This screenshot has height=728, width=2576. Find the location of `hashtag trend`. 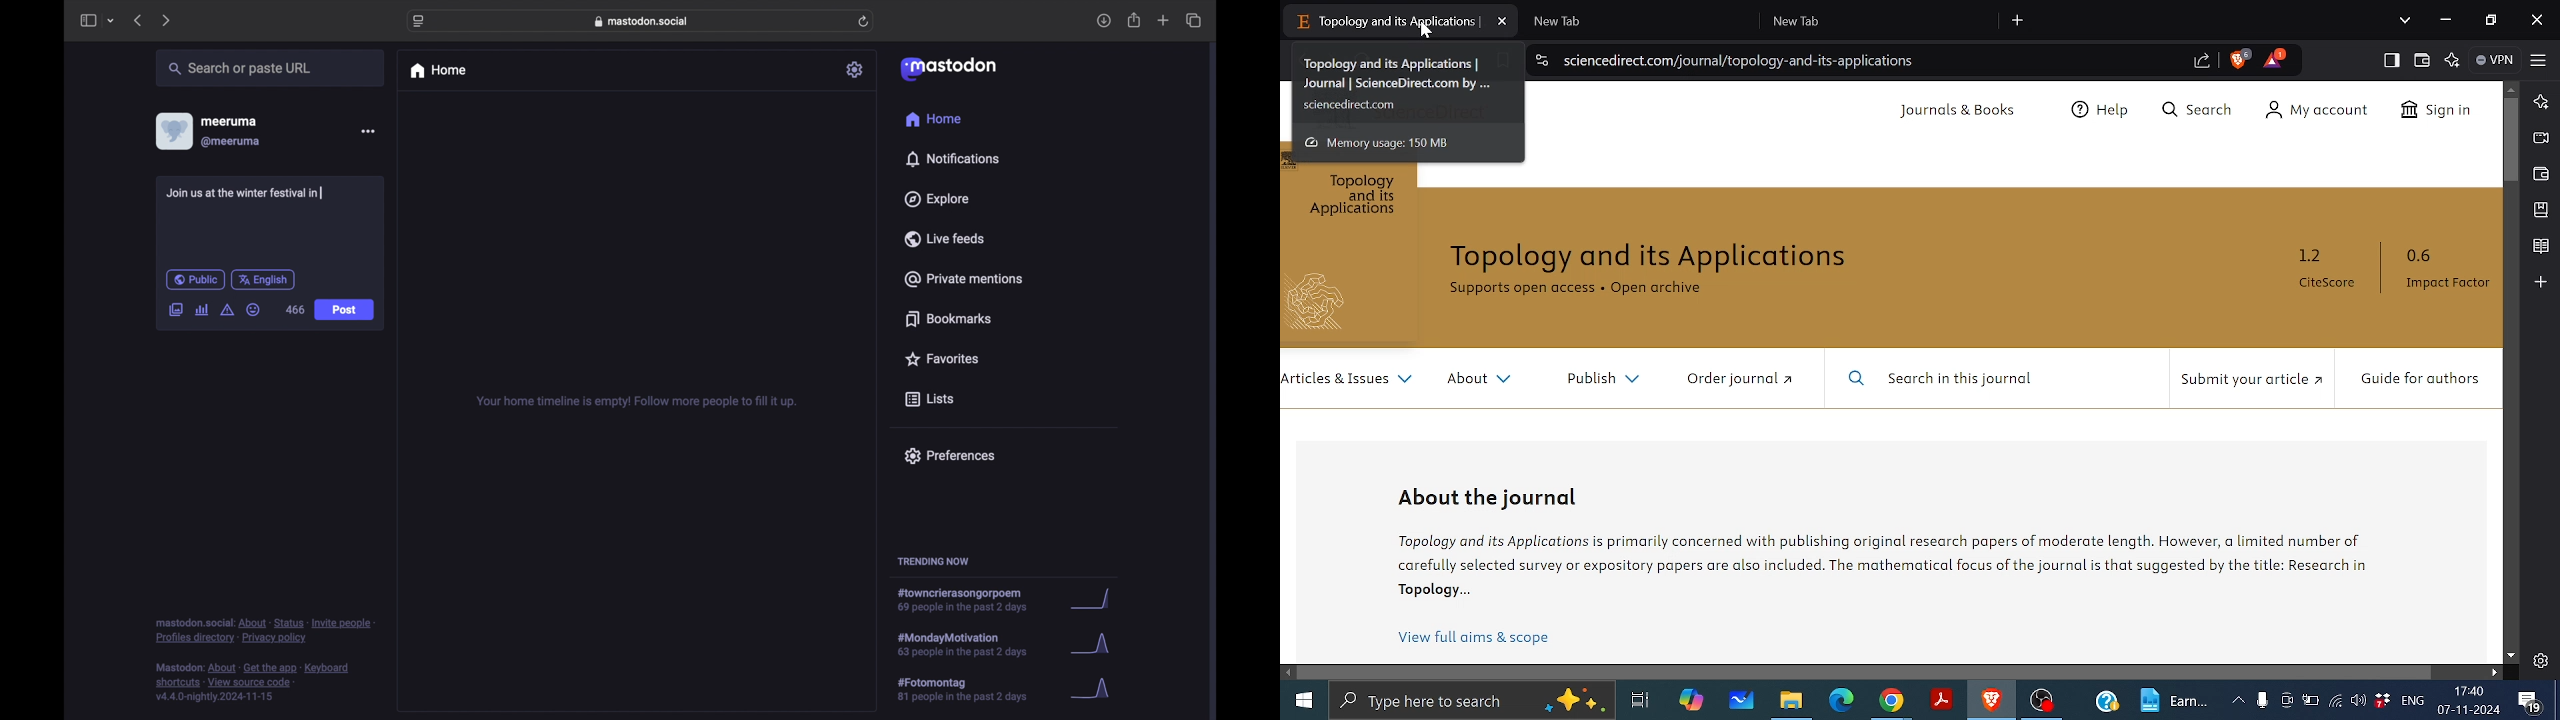

hashtag trend is located at coordinates (969, 601).